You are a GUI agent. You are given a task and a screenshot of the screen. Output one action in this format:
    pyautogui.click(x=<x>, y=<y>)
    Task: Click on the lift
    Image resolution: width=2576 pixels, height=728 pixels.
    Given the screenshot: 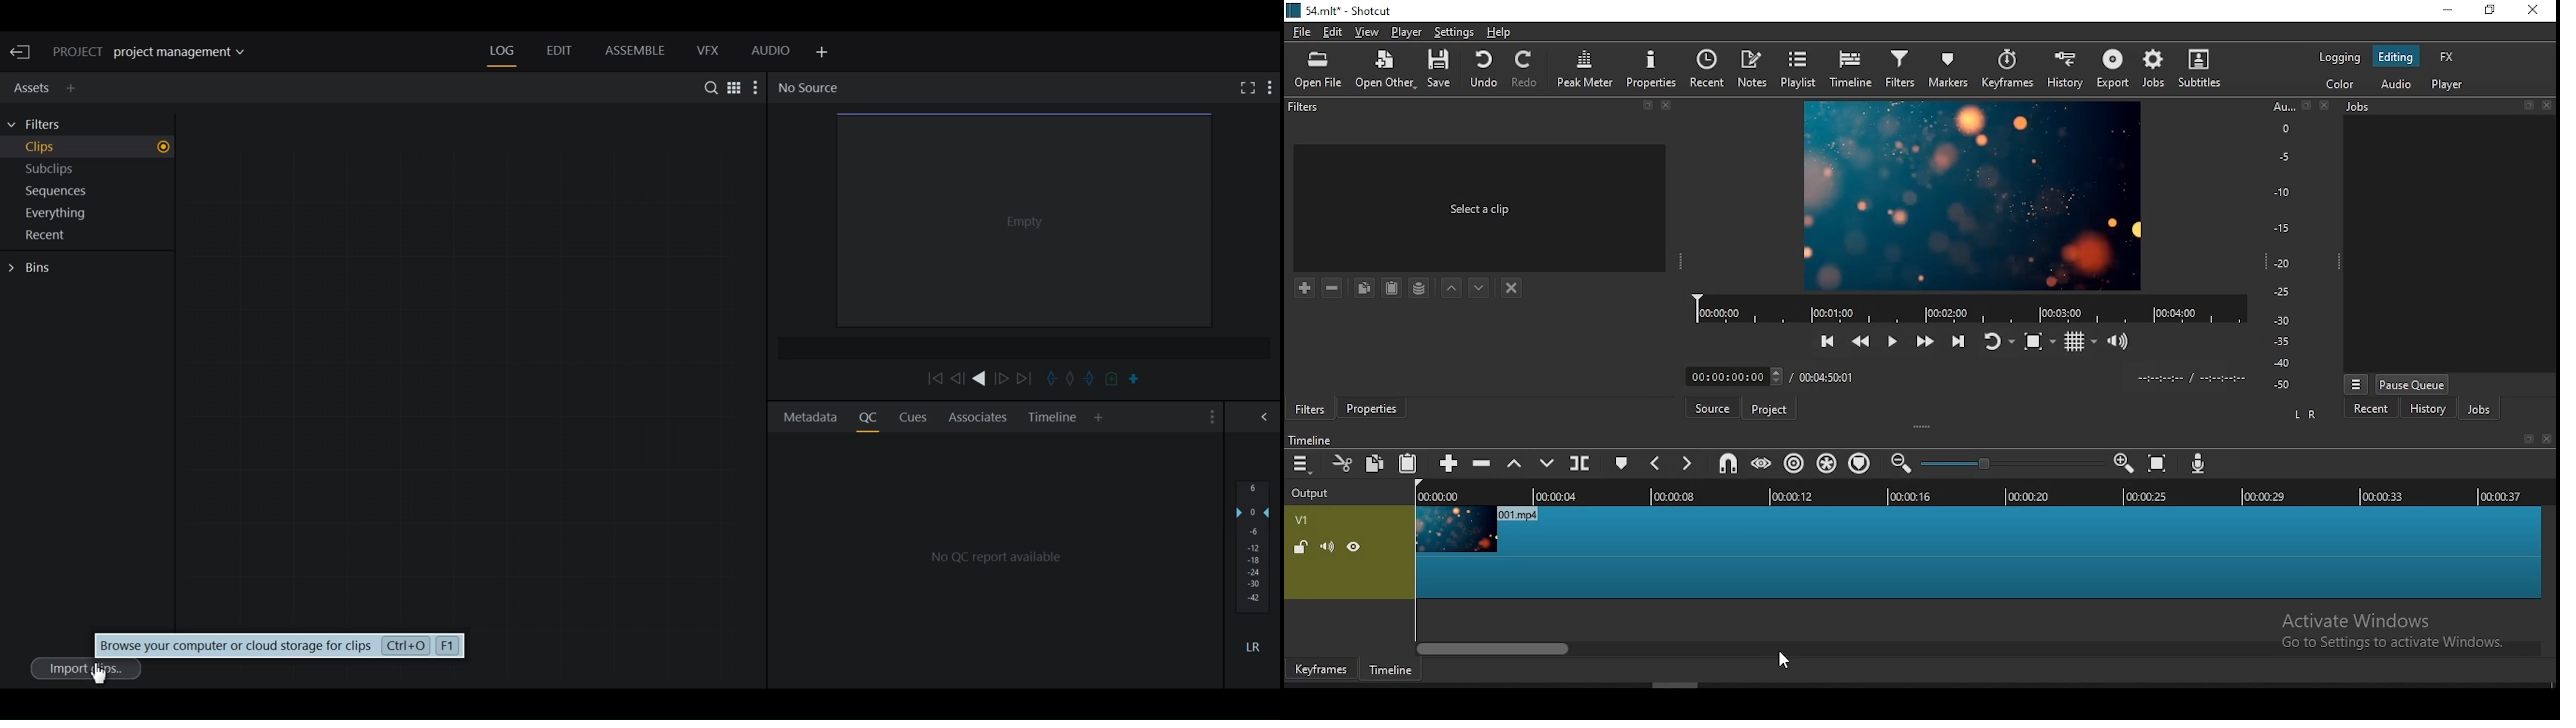 What is the action you would take?
    pyautogui.click(x=1515, y=464)
    